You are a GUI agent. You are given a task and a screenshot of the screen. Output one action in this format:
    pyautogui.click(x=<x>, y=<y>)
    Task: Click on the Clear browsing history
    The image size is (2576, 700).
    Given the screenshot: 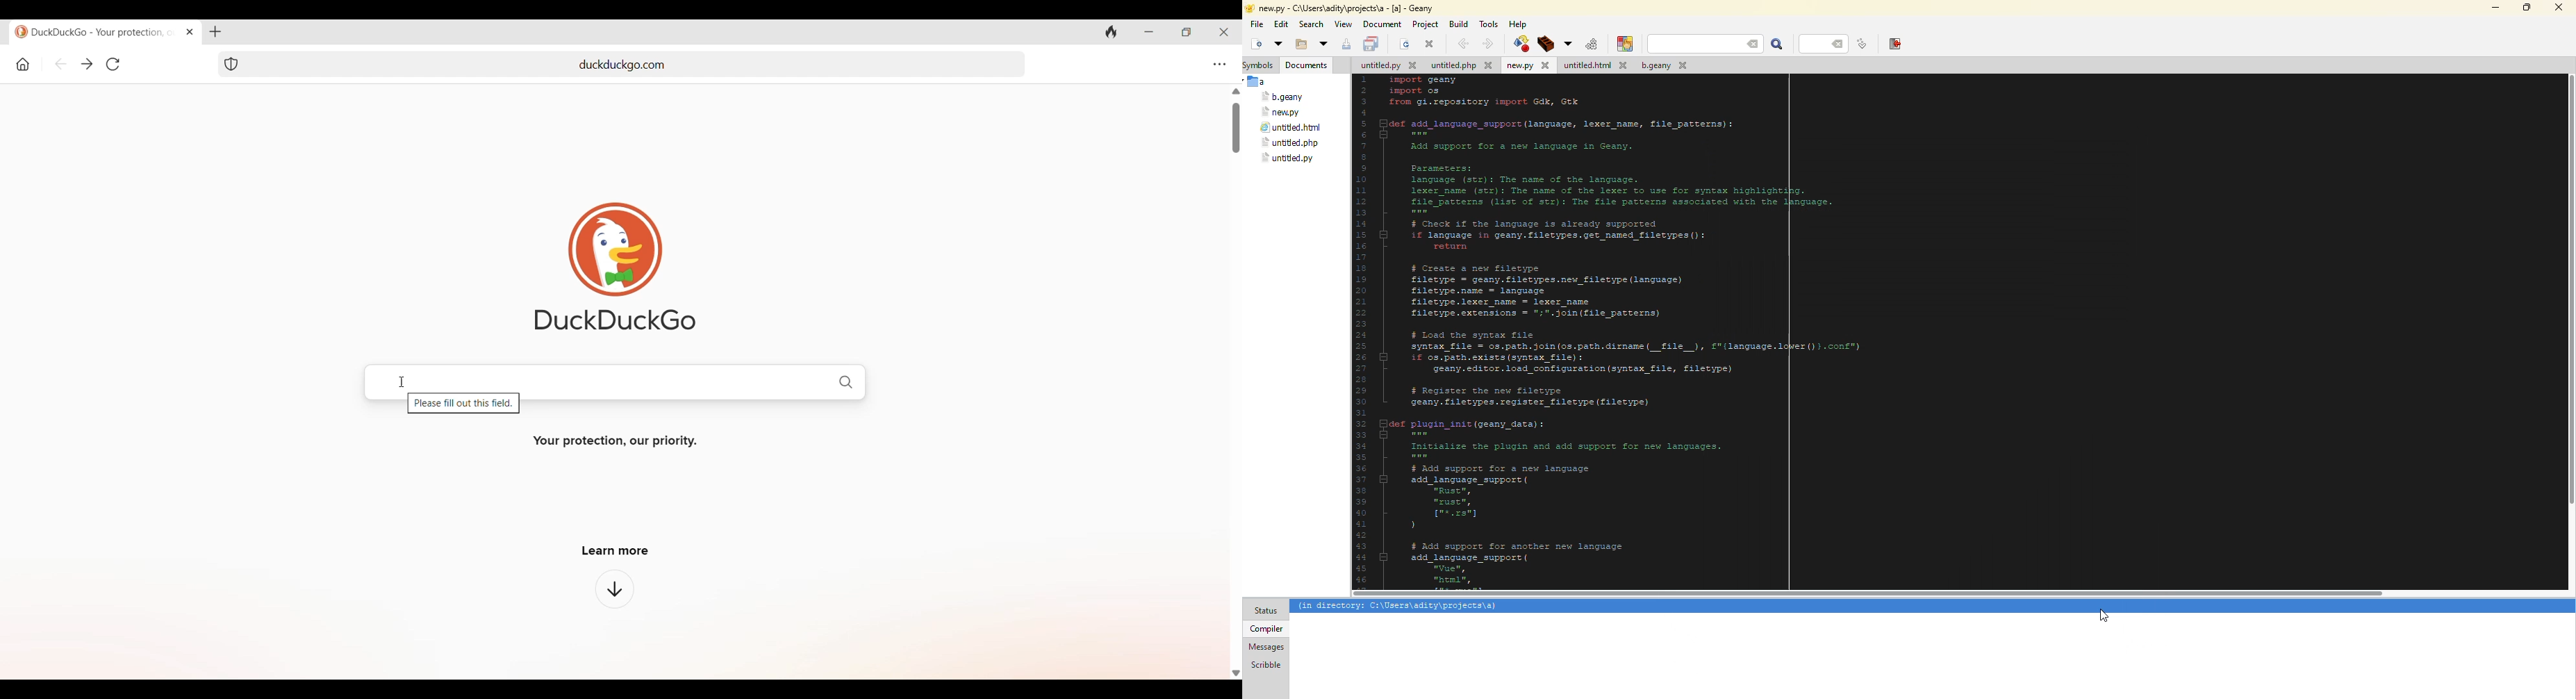 What is the action you would take?
    pyautogui.click(x=1112, y=31)
    